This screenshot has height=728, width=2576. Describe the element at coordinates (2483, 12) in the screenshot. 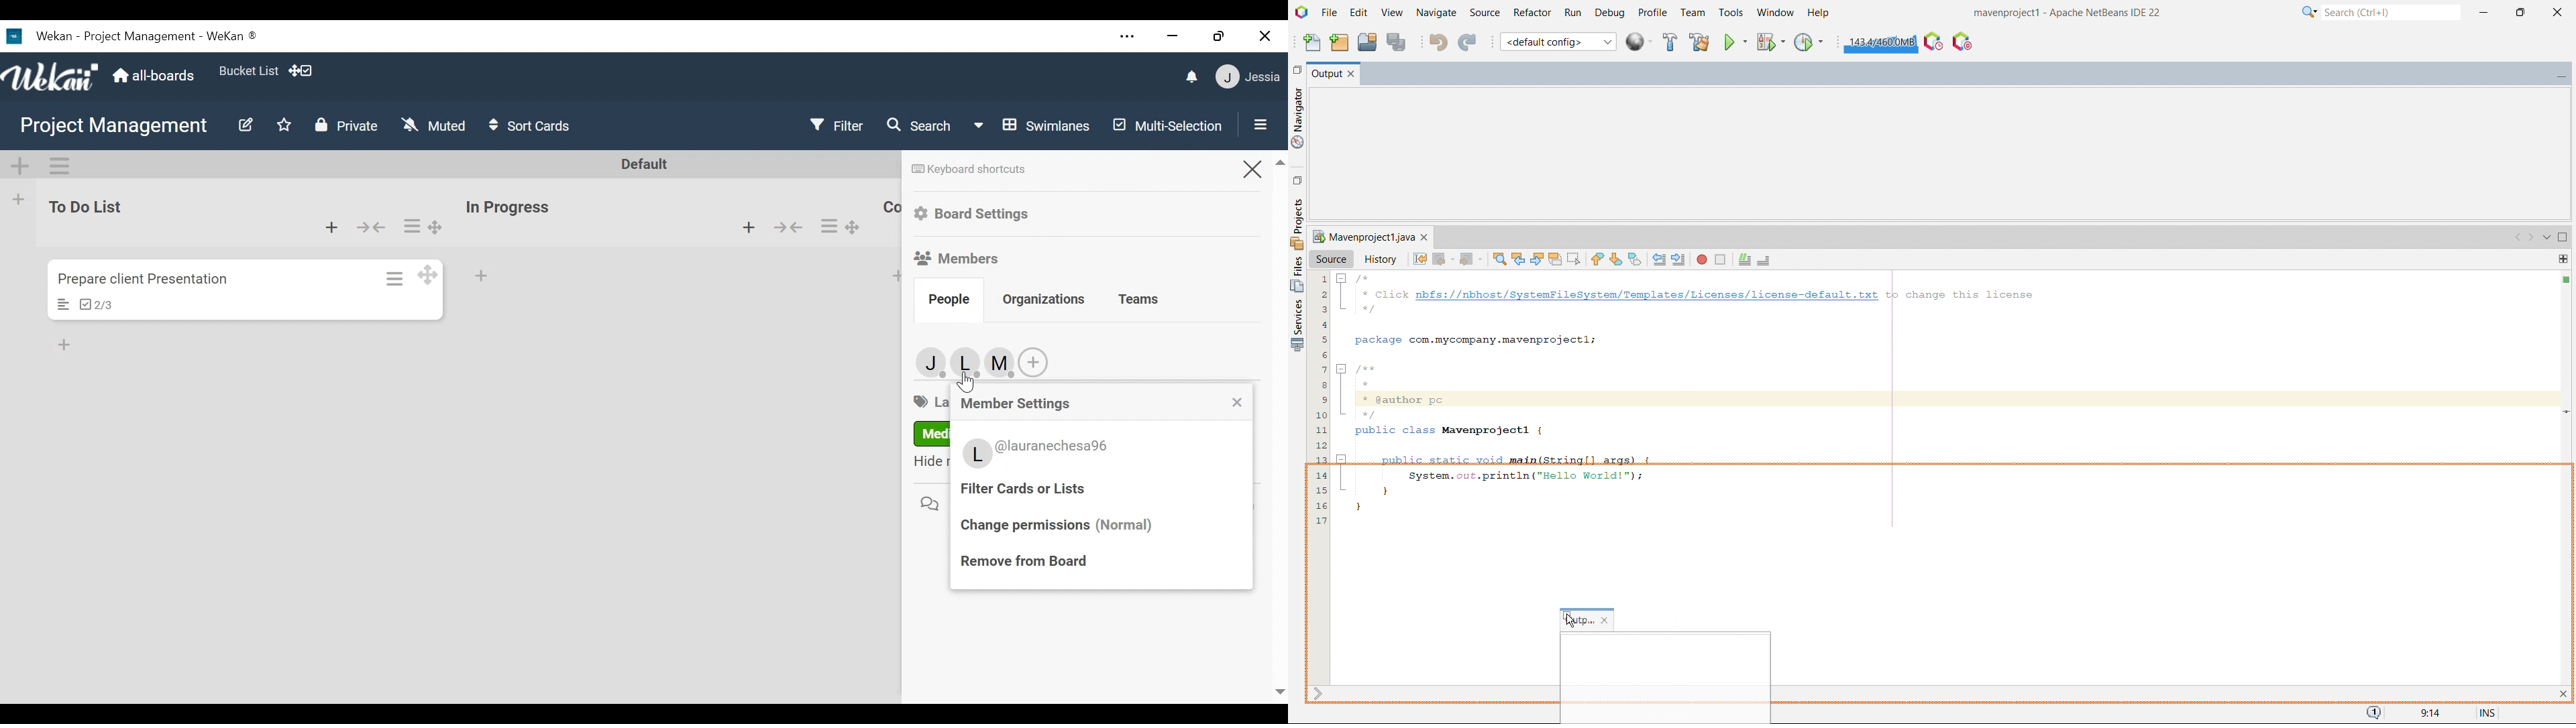

I see `minimize` at that location.